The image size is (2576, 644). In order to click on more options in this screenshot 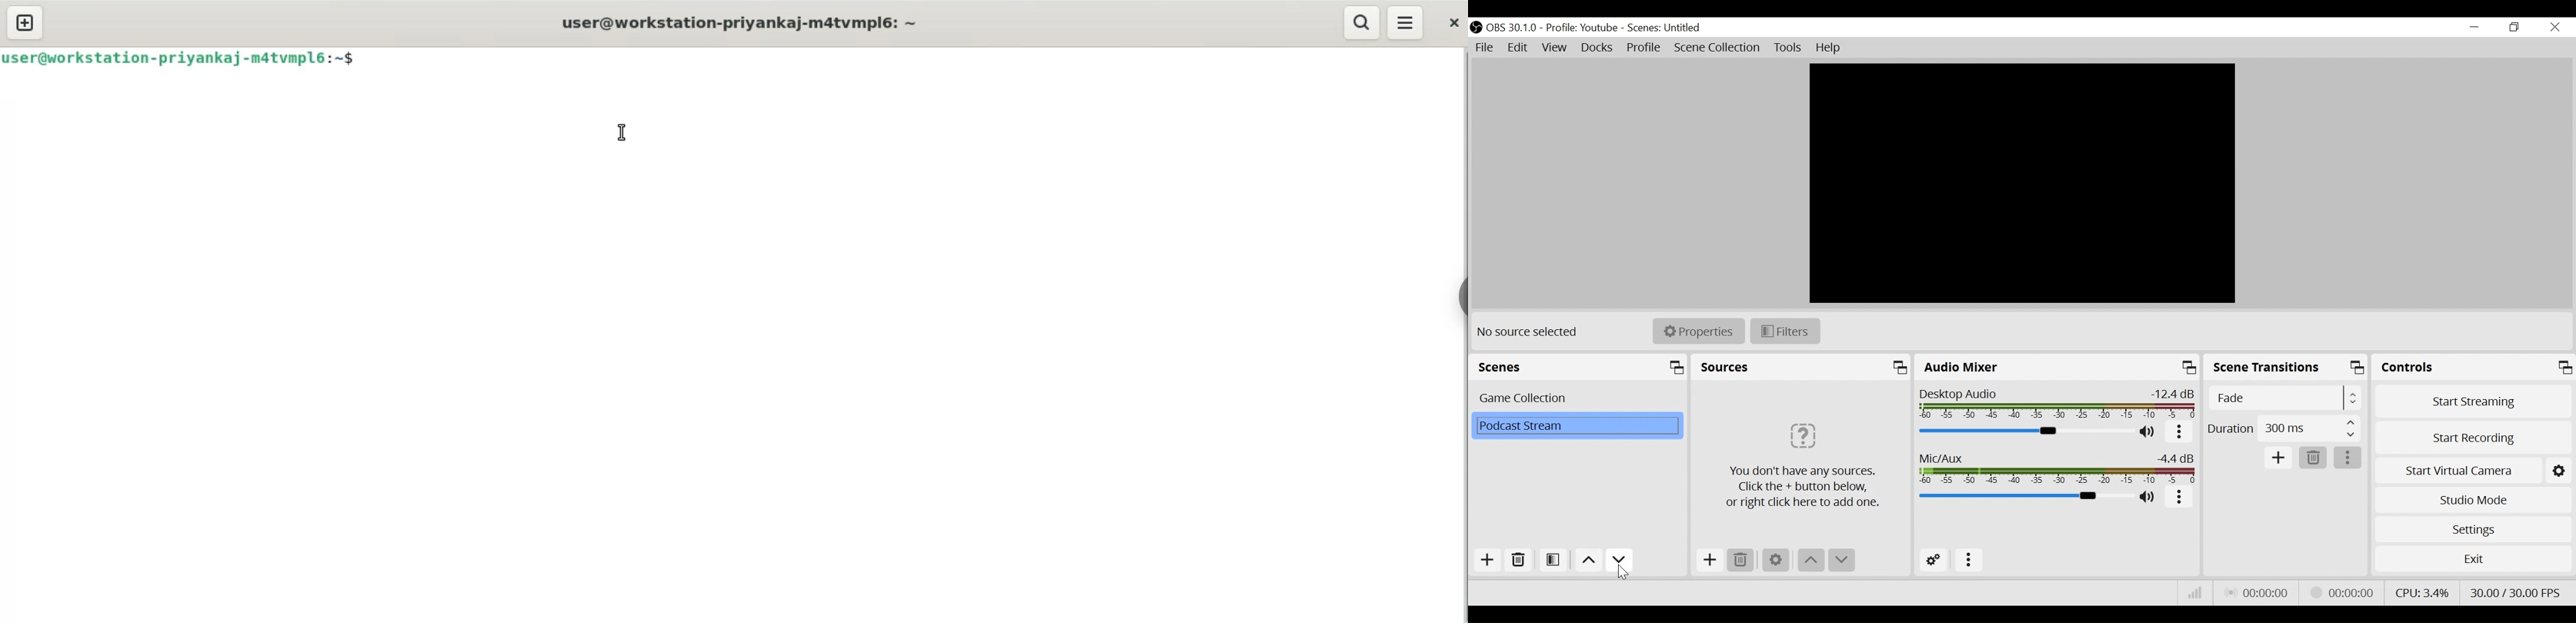, I will do `click(2178, 433)`.